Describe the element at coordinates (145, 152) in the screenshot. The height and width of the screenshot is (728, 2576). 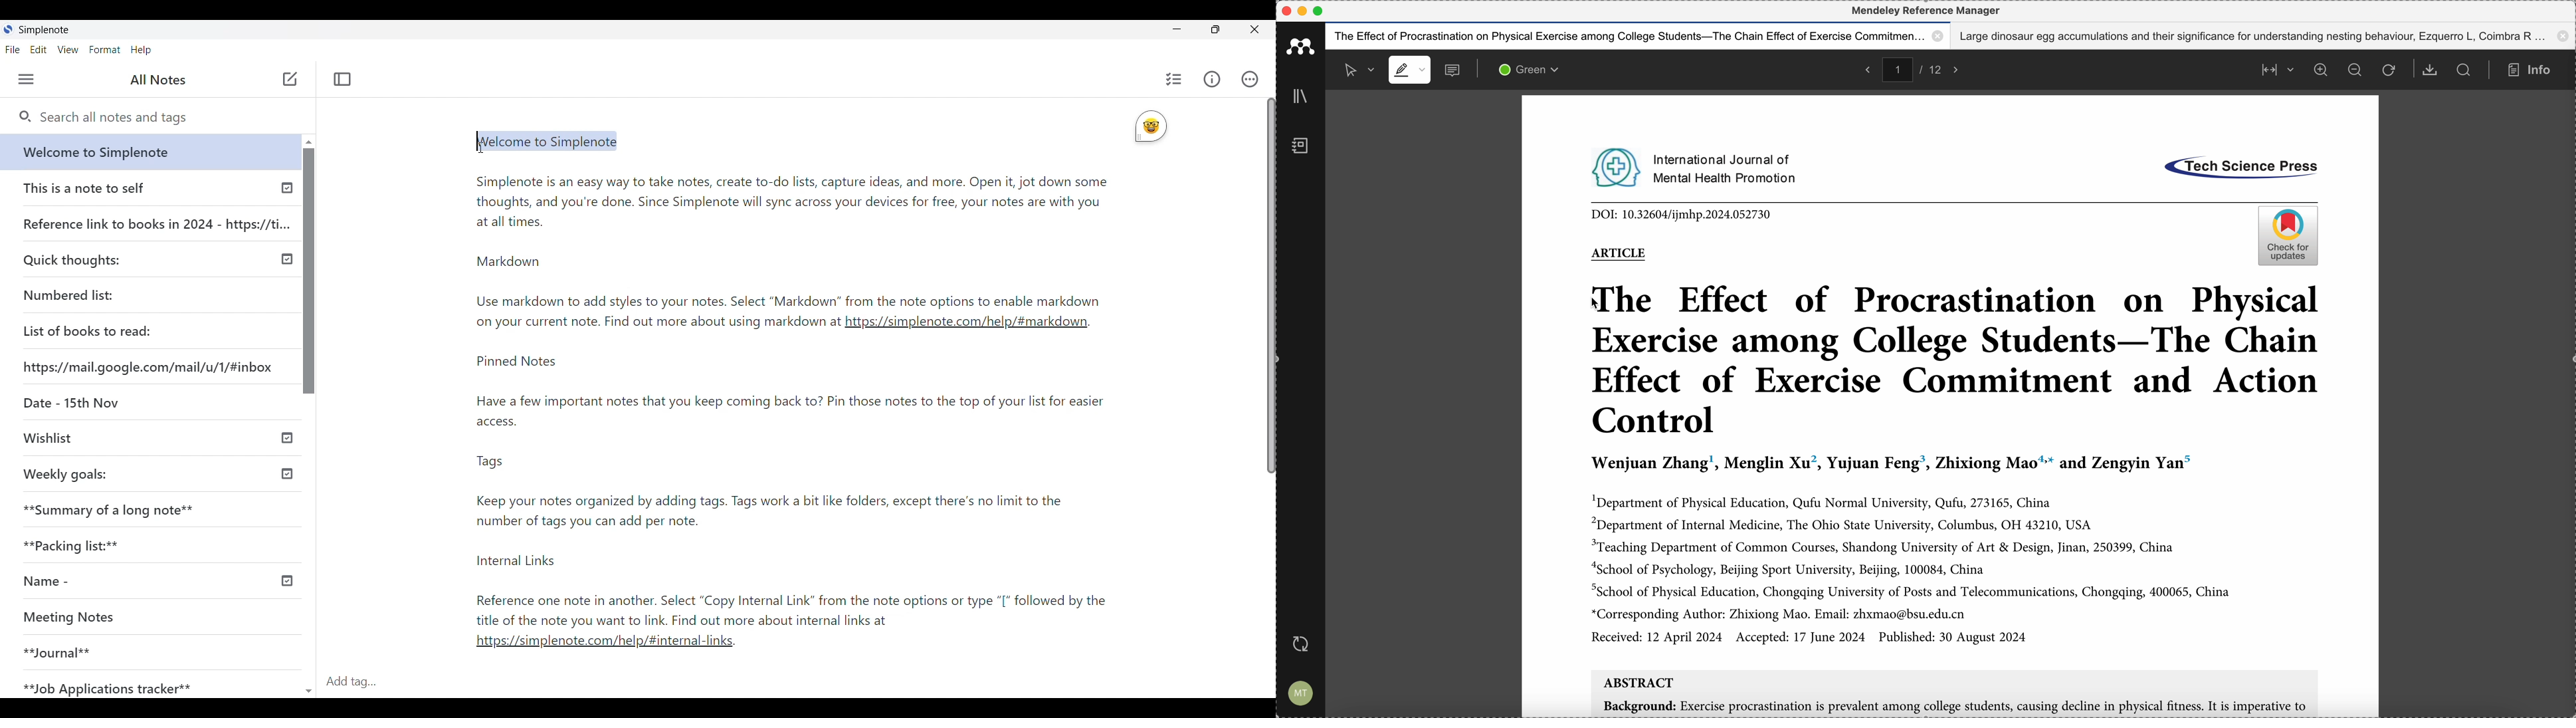
I see `Current note highlighted` at that location.